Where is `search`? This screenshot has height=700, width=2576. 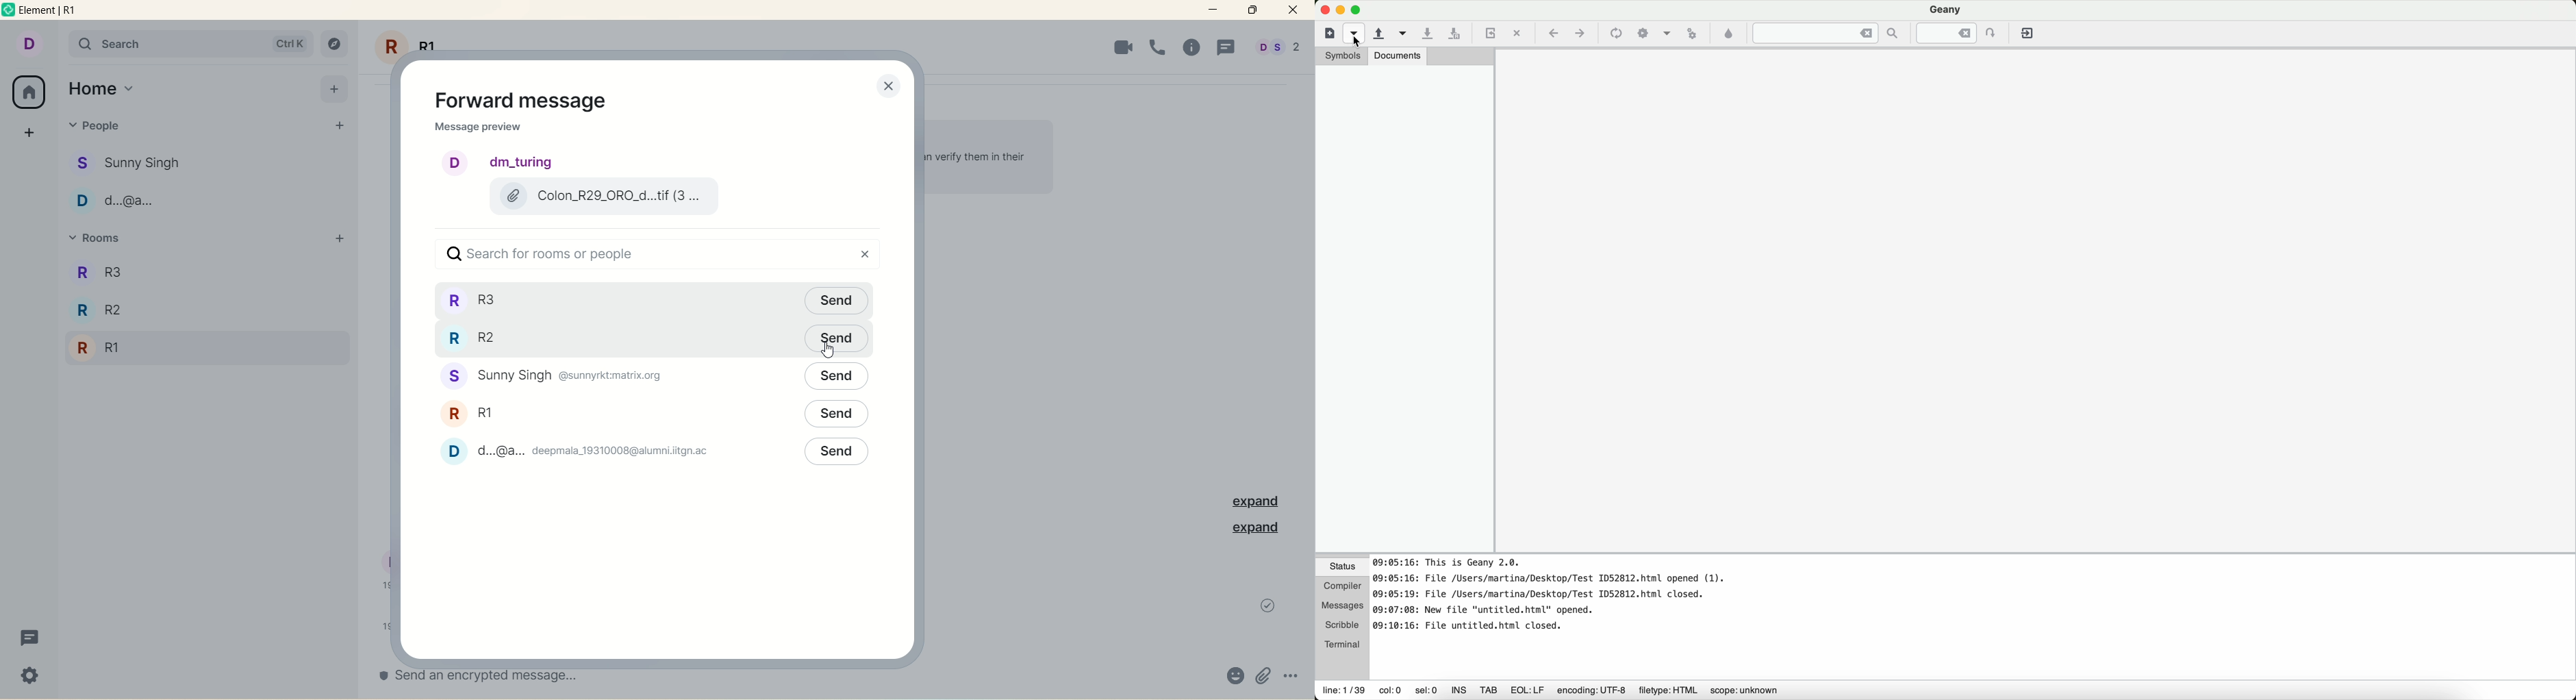 search is located at coordinates (648, 255).